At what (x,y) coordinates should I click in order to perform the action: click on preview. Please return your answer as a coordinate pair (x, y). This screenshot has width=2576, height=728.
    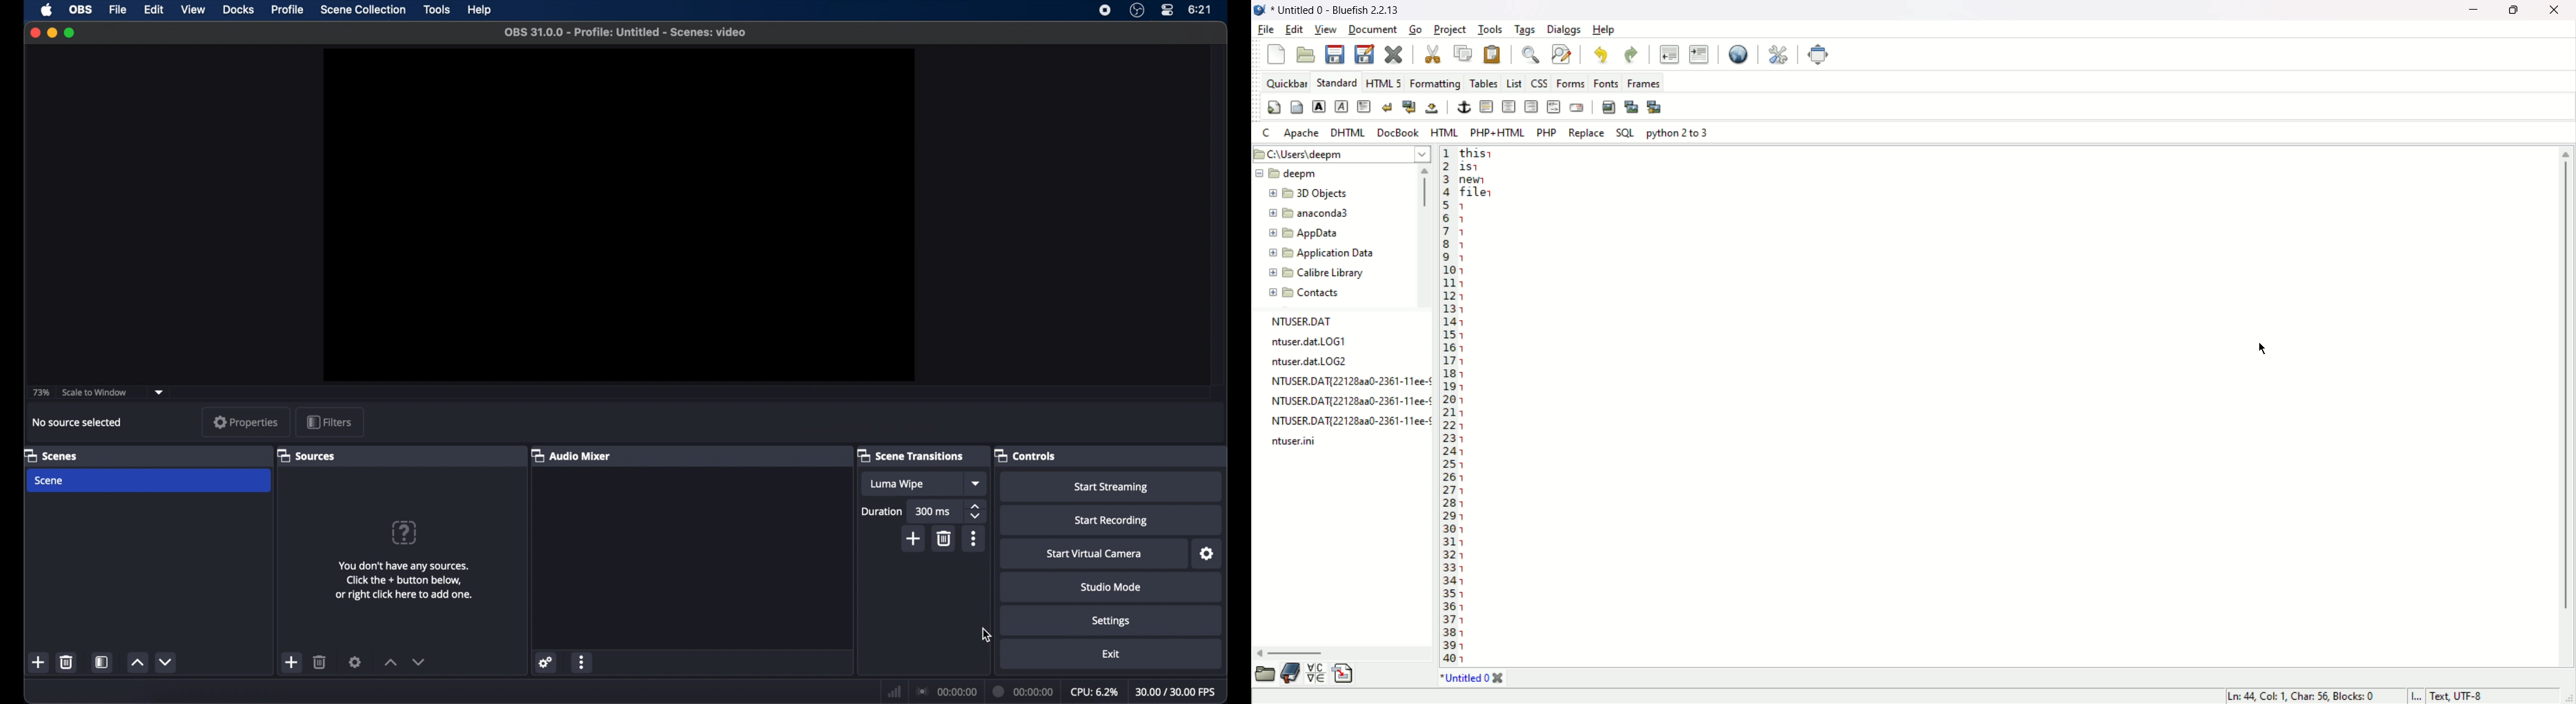
    Looking at the image, I should click on (617, 214).